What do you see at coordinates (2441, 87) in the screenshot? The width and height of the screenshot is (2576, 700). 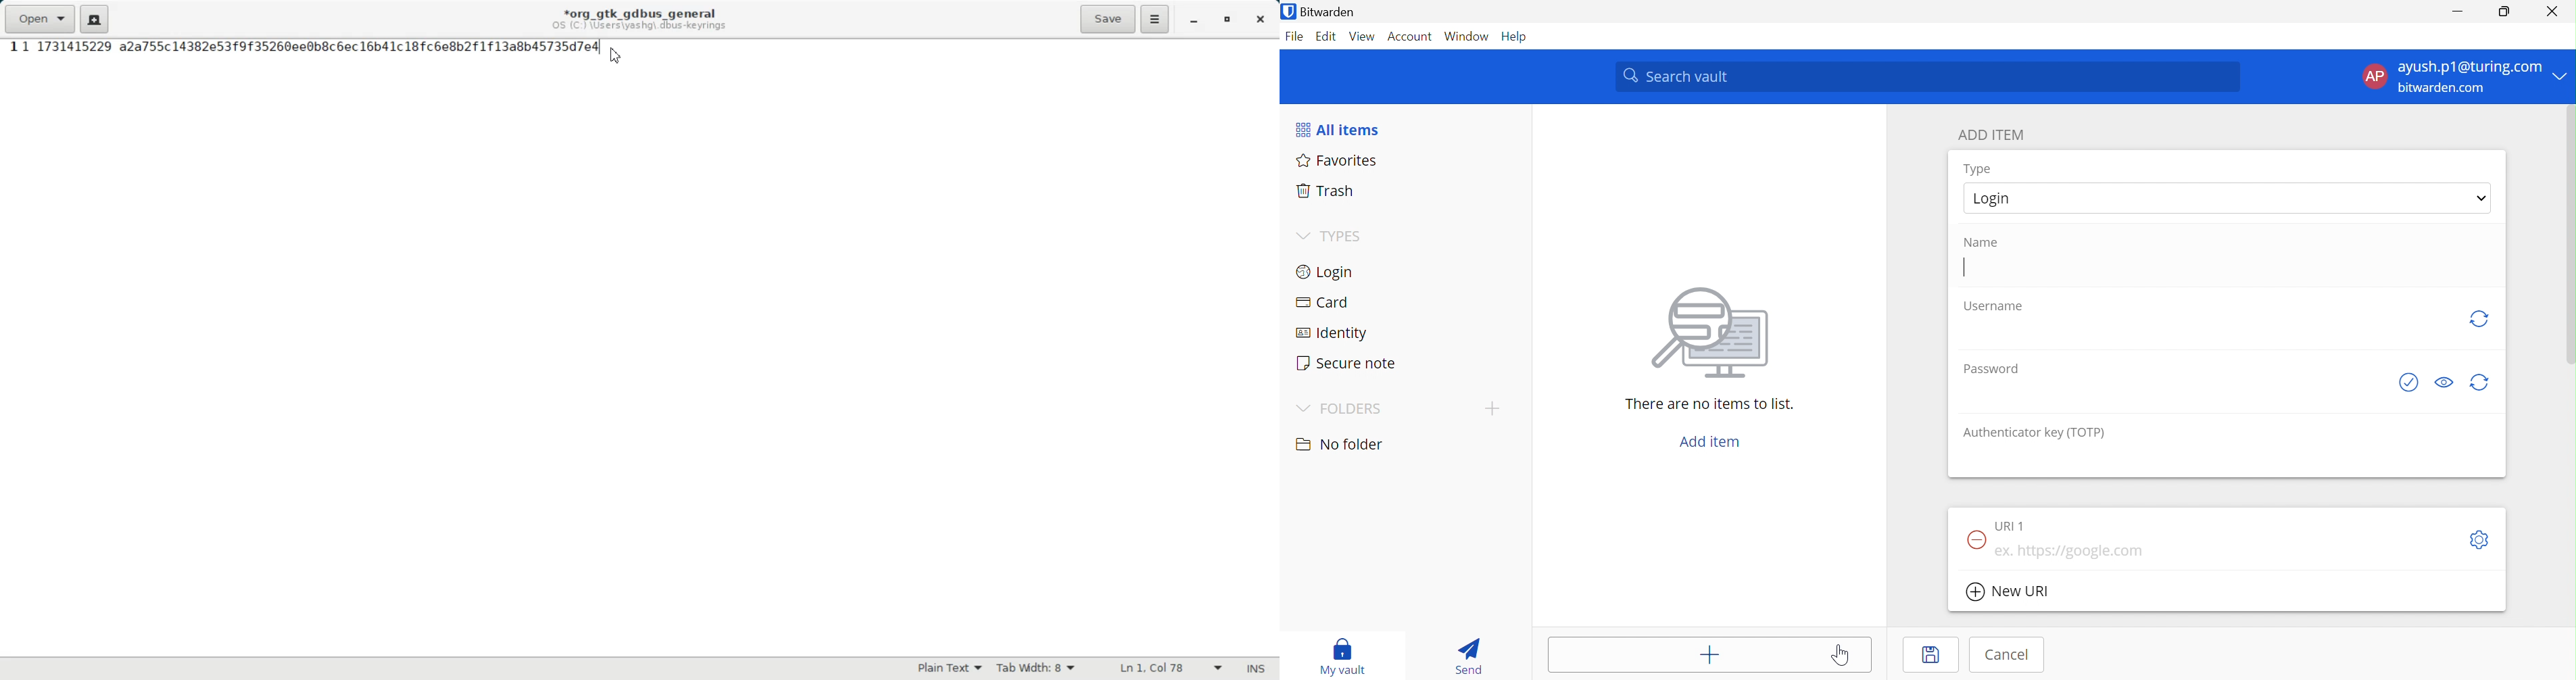 I see `bitwarden.com` at bounding box center [2441, 87].